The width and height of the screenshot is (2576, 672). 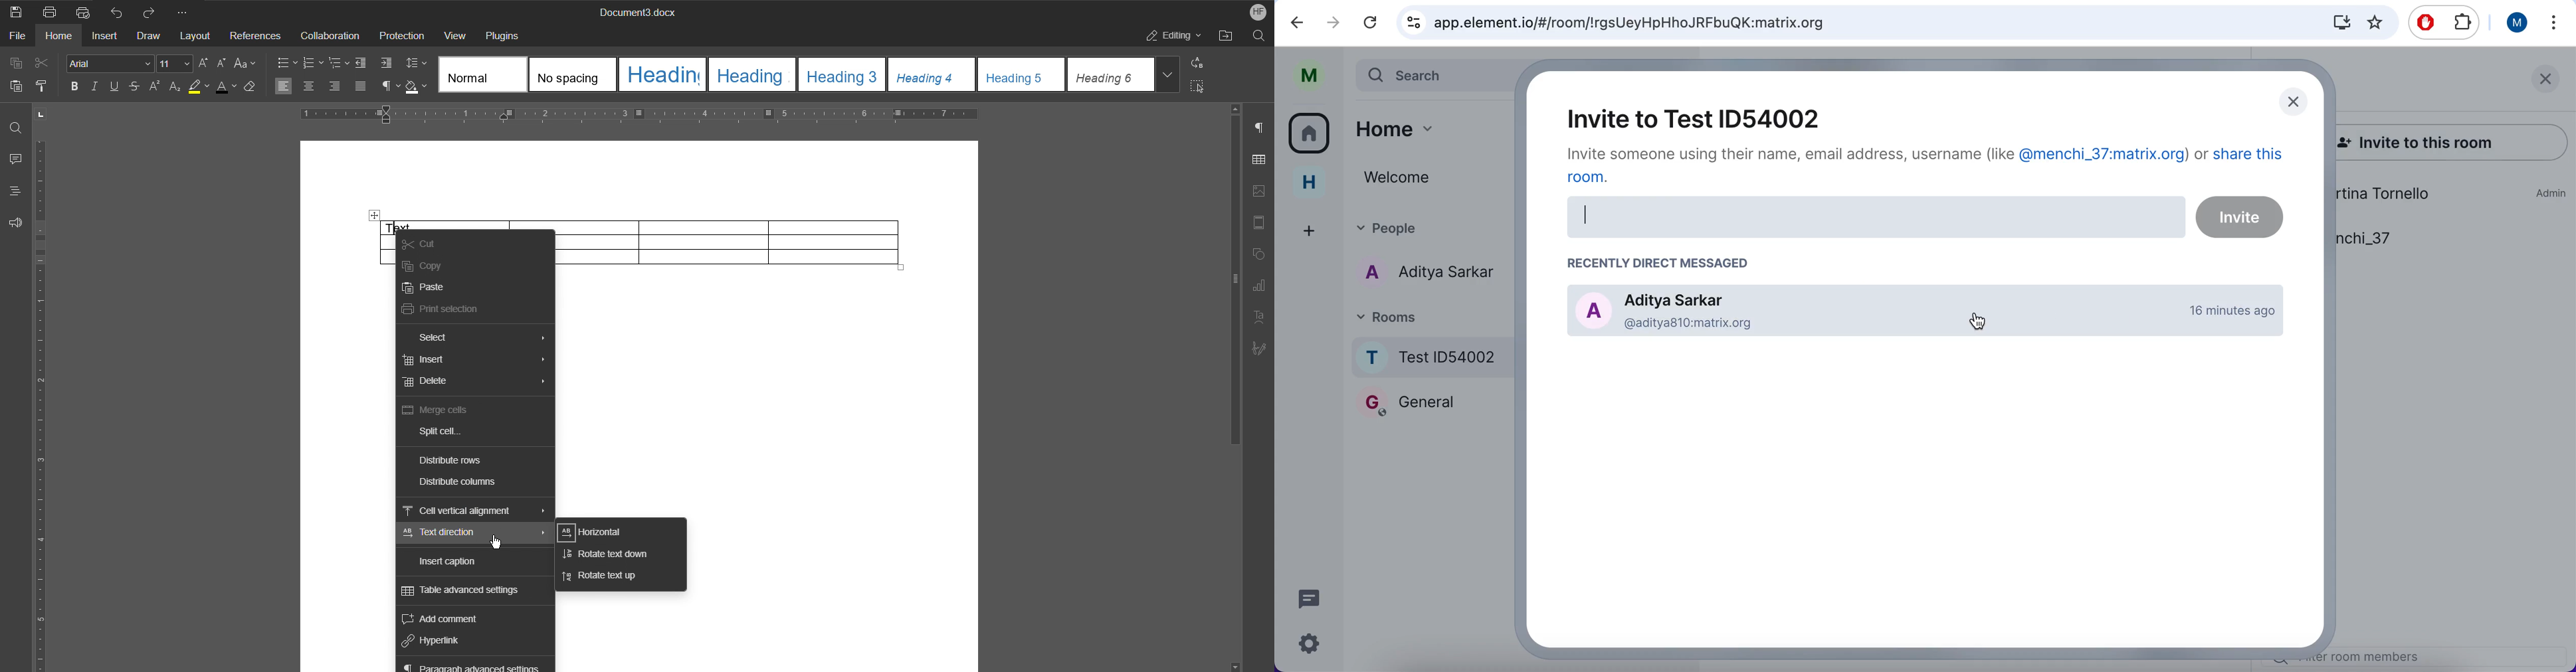 What do you see at coordinates (116, 11) in the screenshot?
I see `Undo` at bounding box center [116, 11].